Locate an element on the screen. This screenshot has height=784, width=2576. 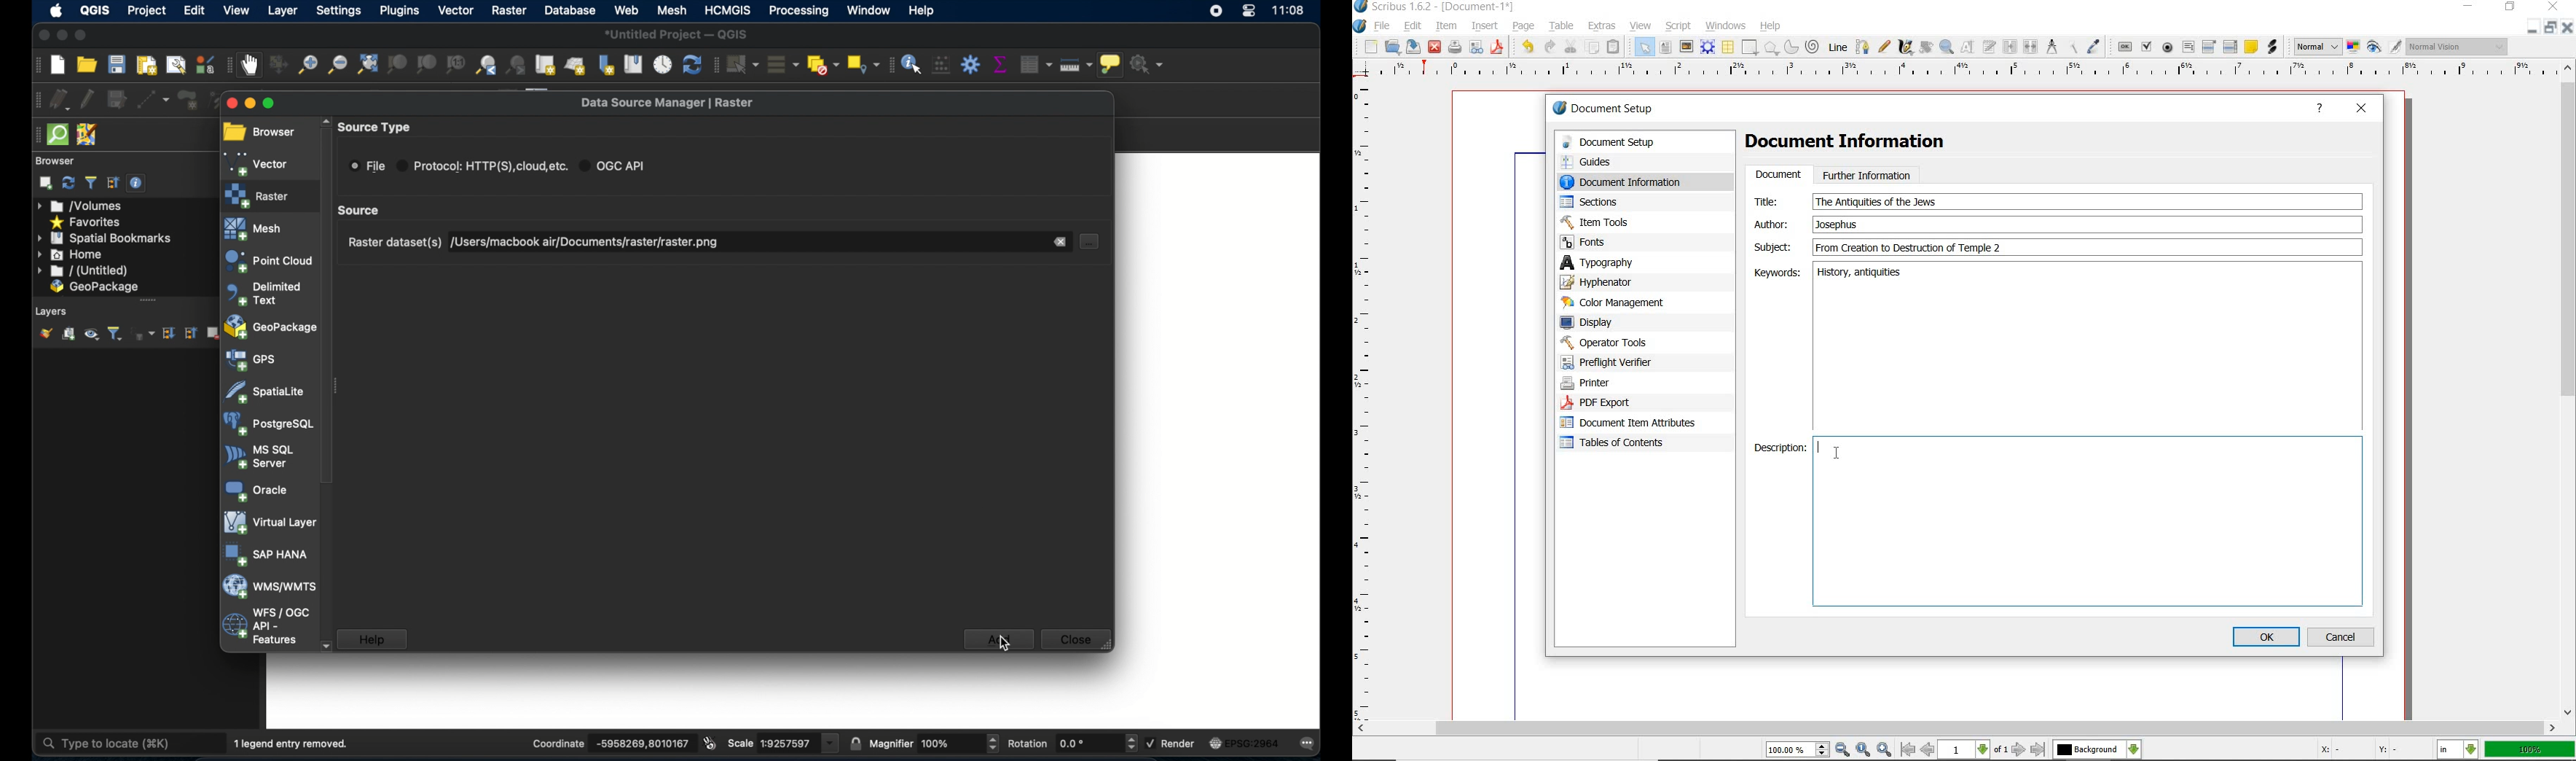
zoom factor is located at coordinates (2529, 751).